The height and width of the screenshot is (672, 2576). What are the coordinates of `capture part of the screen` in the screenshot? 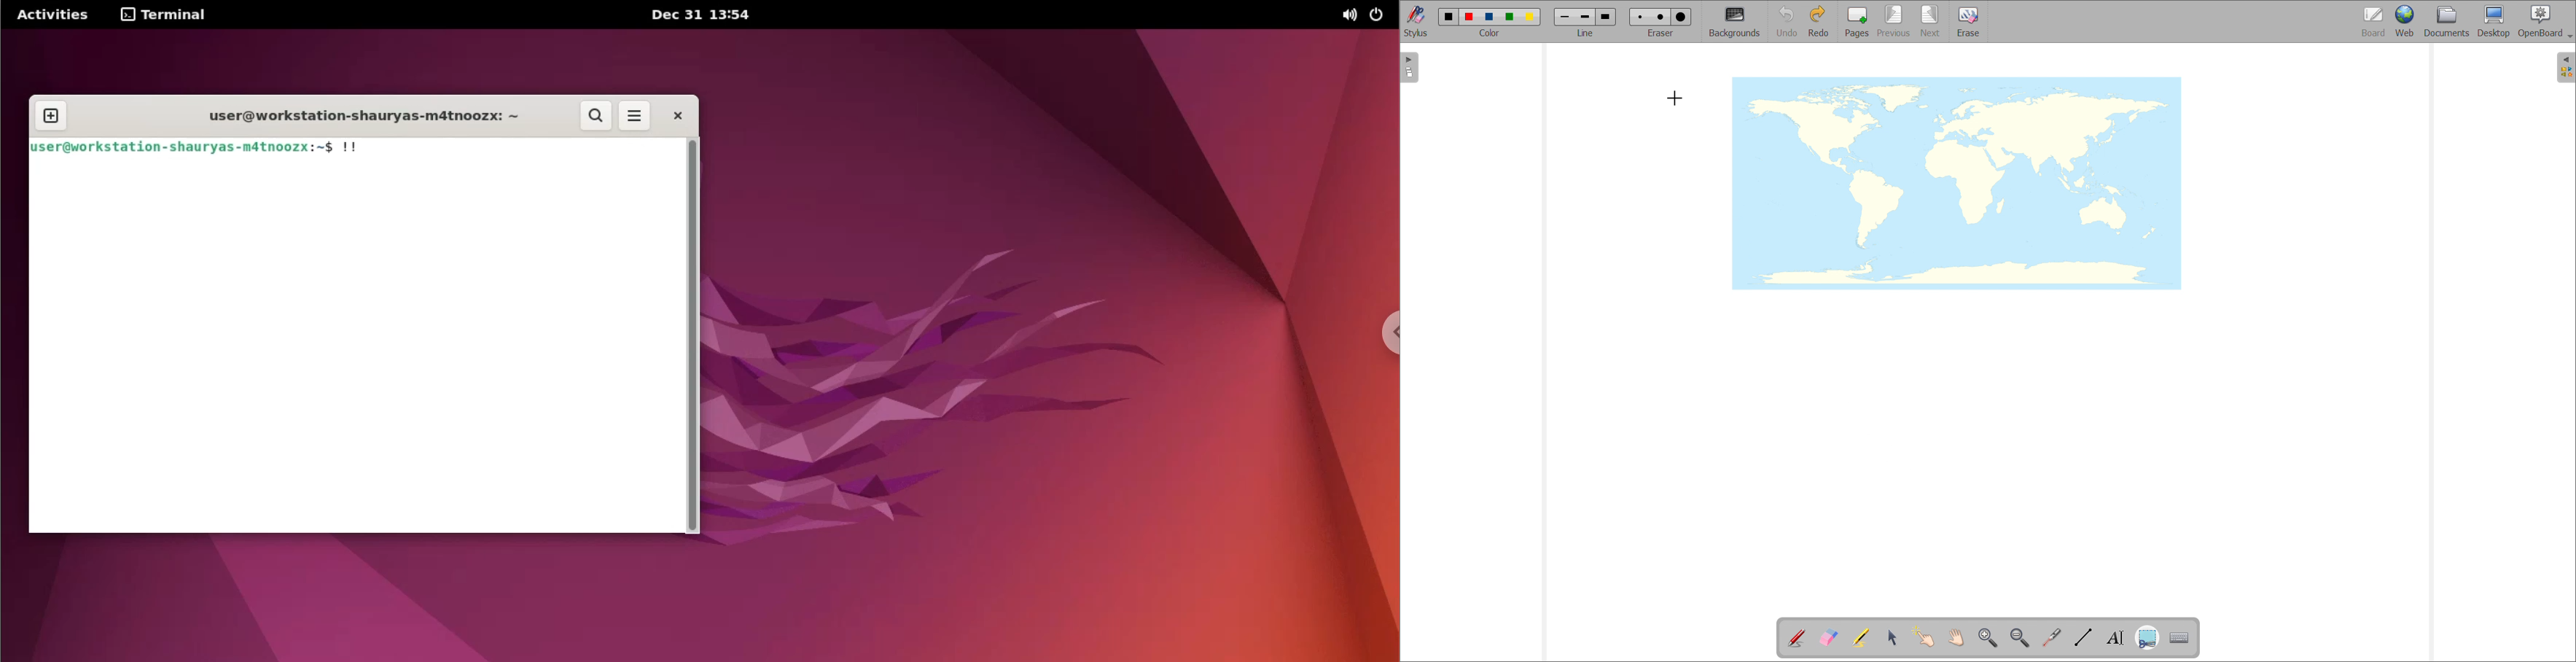 It's located at (2147, 639).